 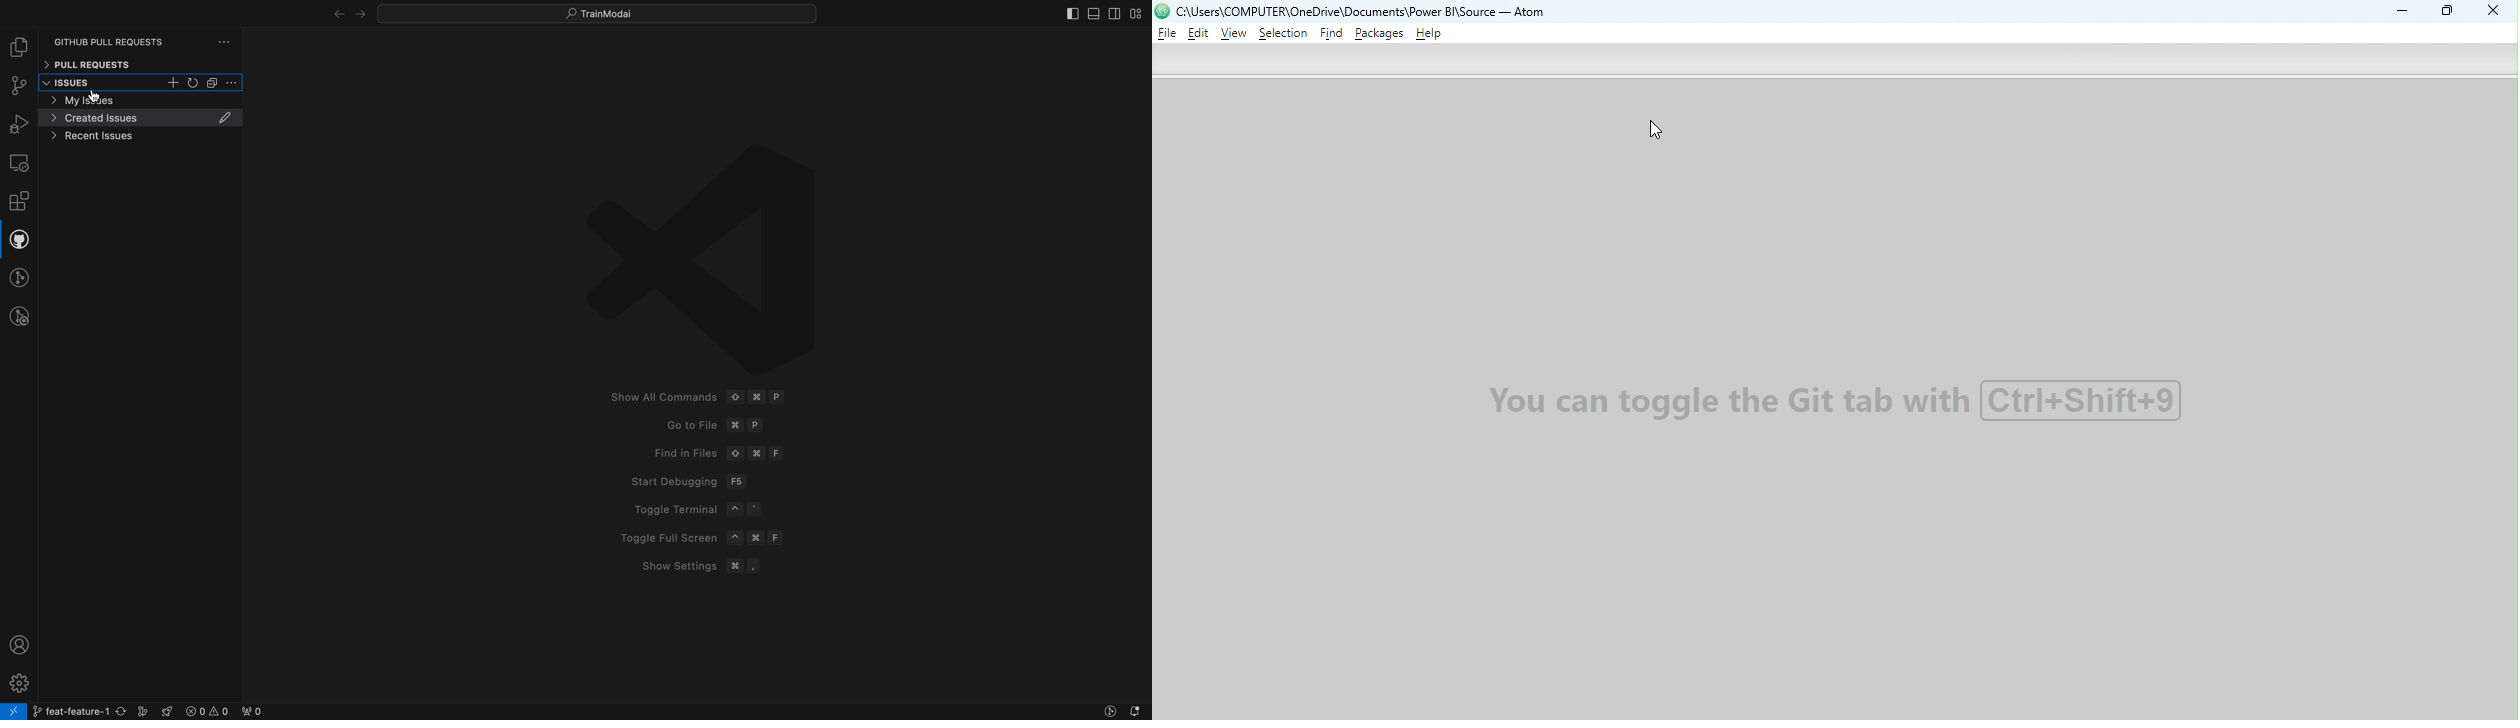 What do you see at coordinates (1094, 11) in the screenshot?
I see `toggle primary` at bounding box center [1094, 11].